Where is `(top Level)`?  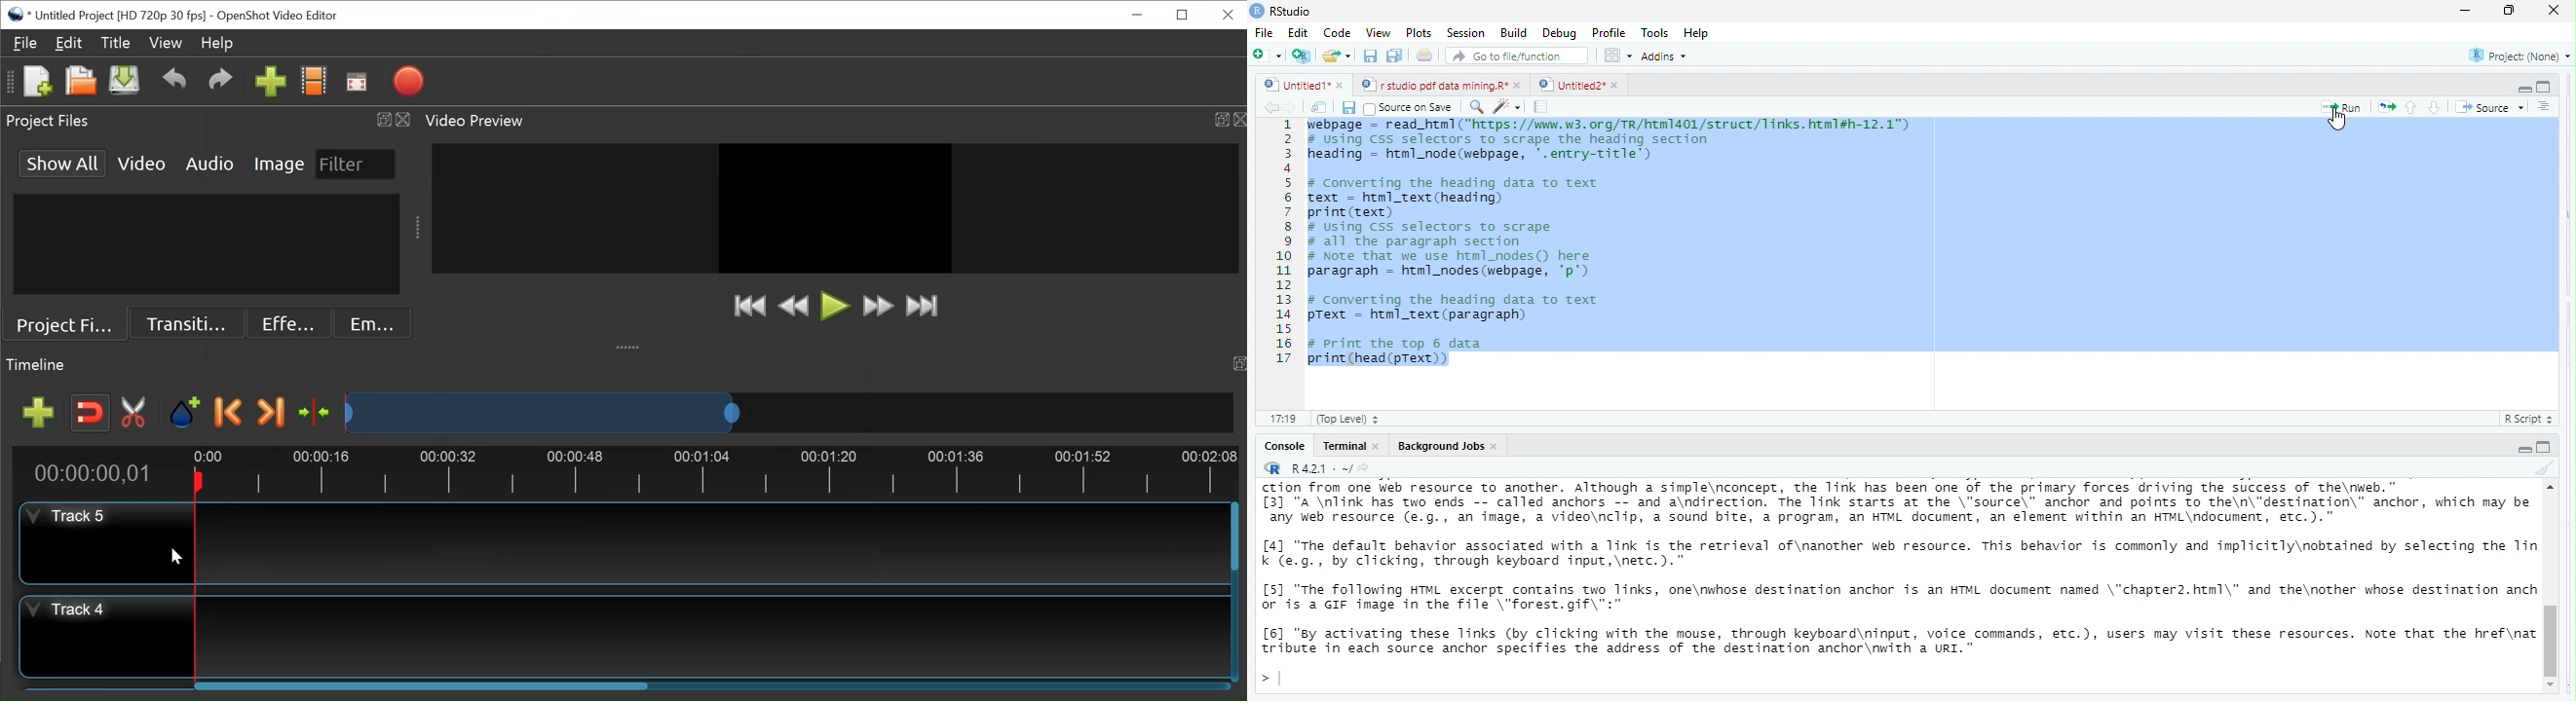 (top Level) is located at coordinates (1348, 419).